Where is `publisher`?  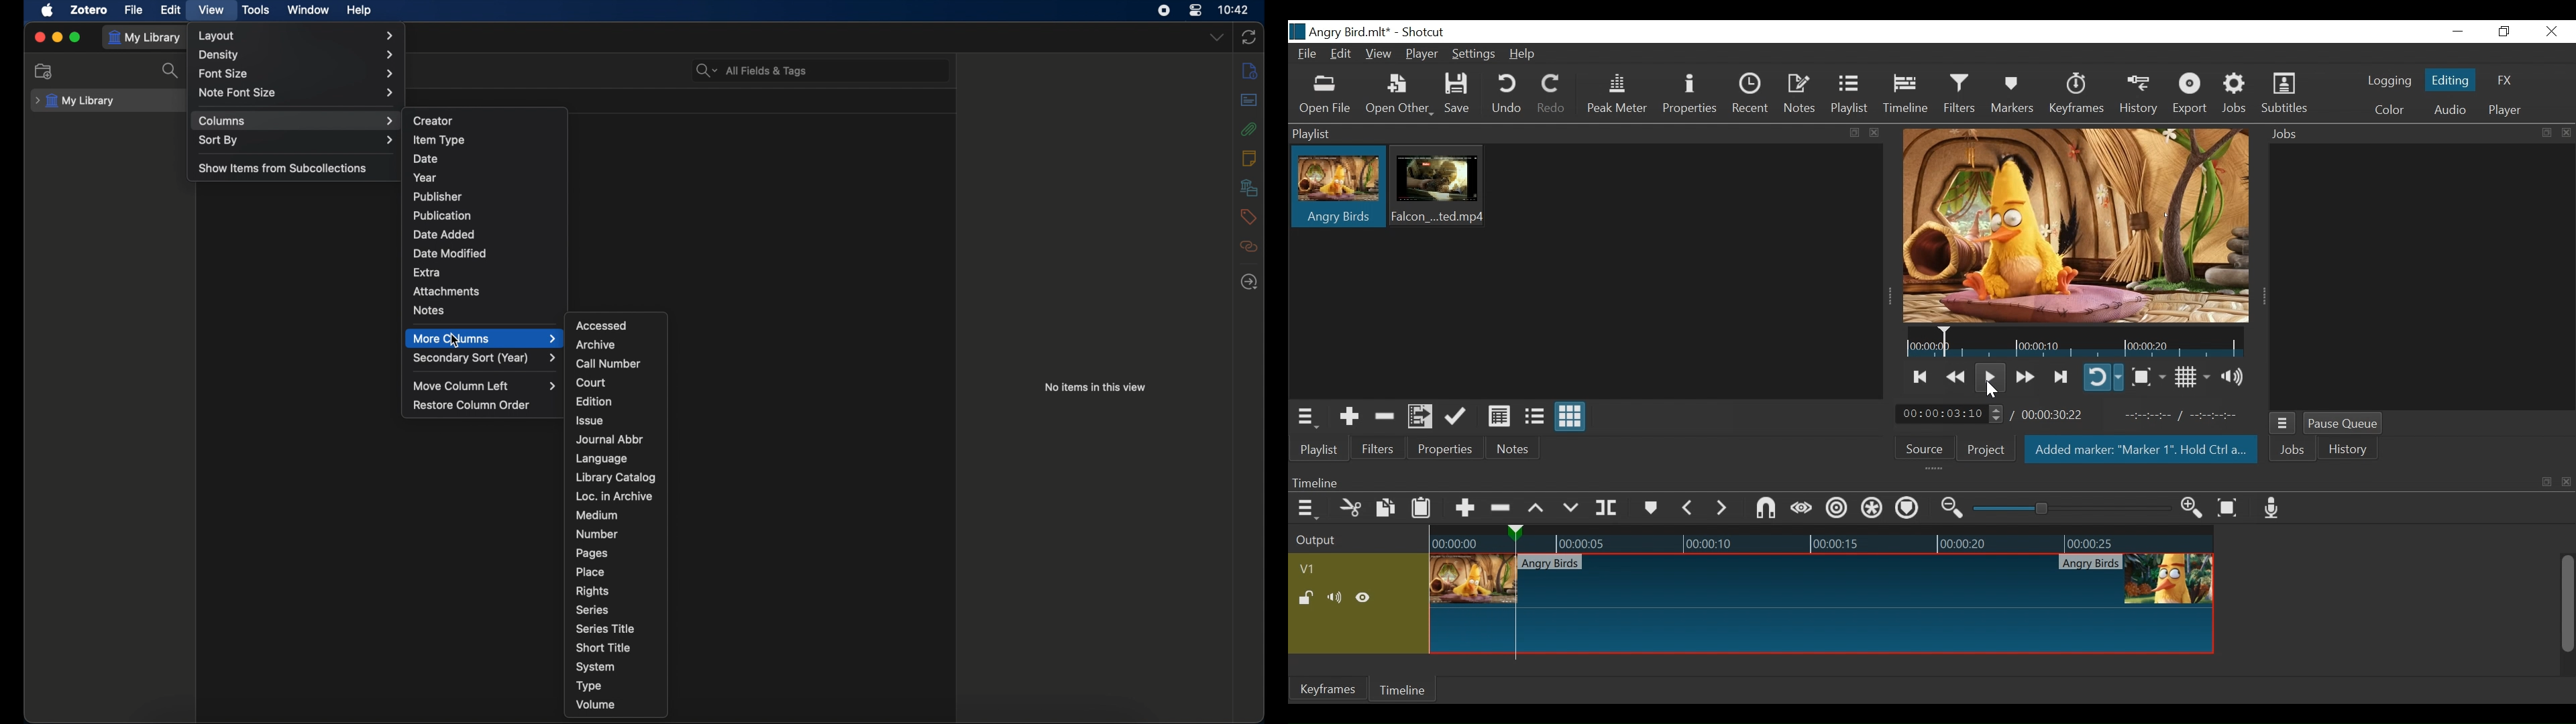 publisher is located at coordinates (439, 196).